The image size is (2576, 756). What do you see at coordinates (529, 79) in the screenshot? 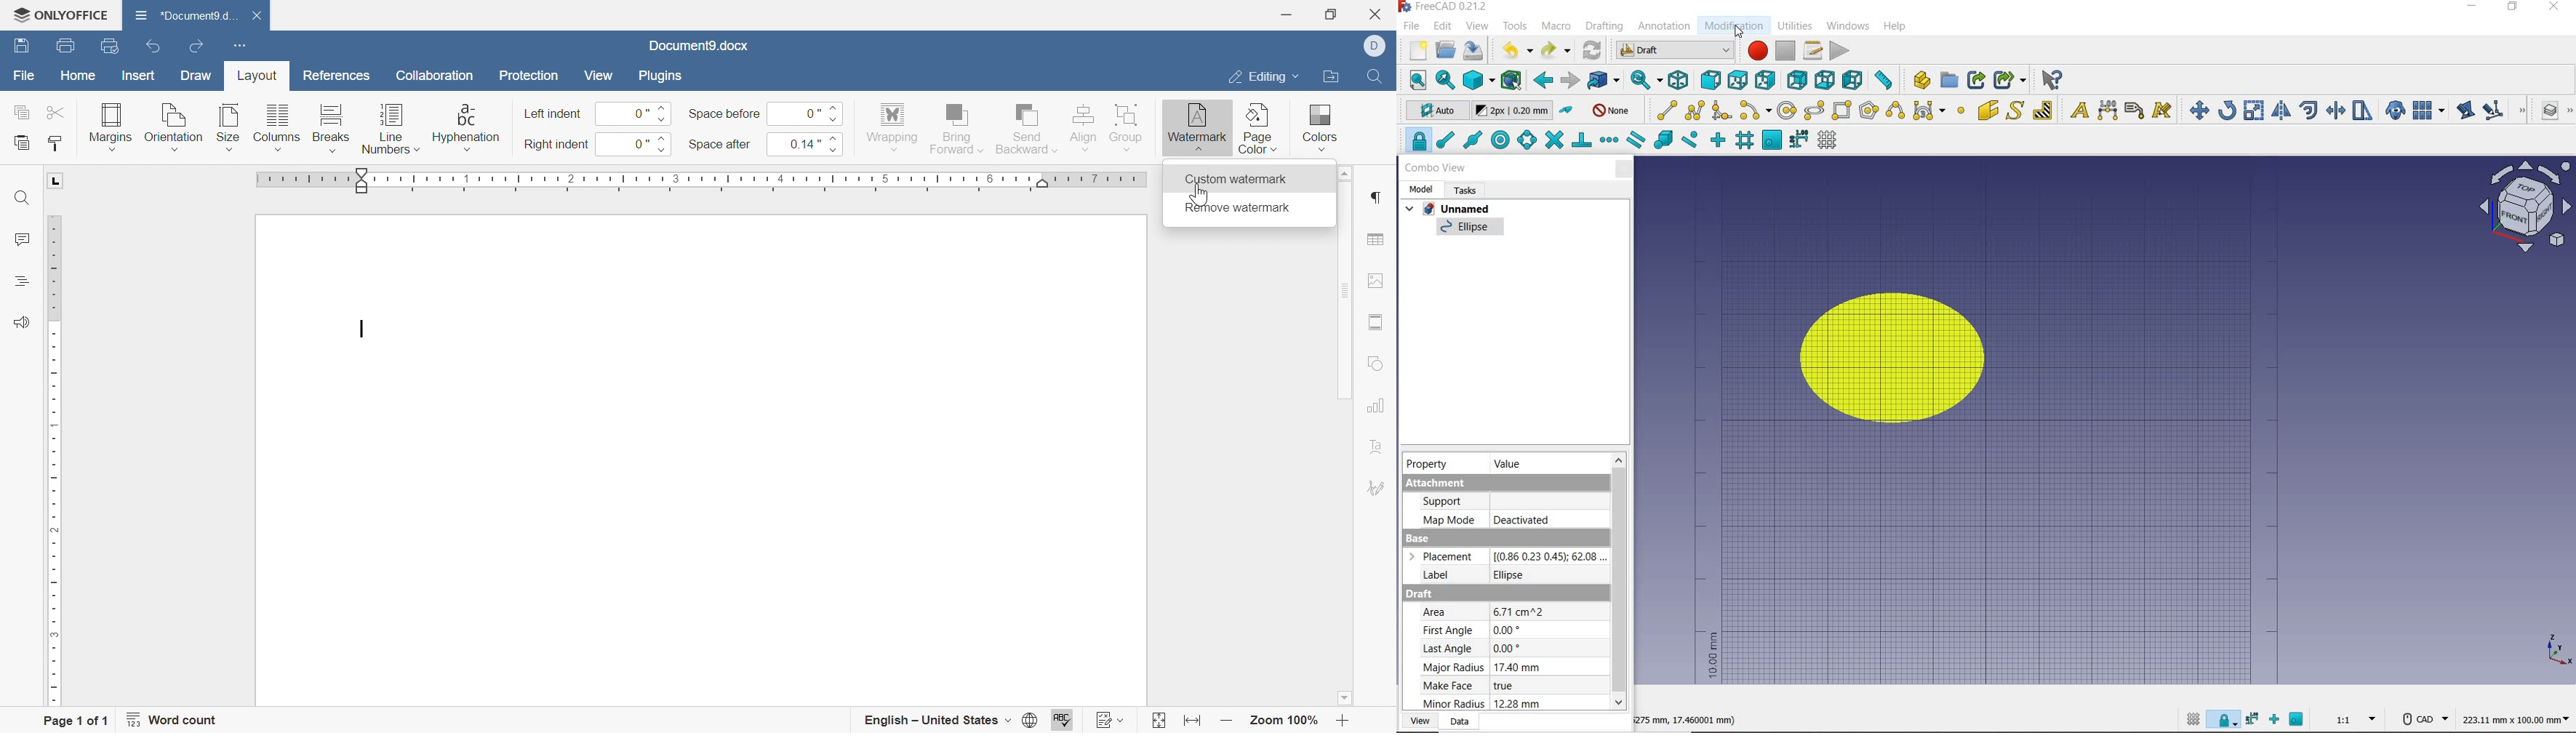
I see `protection` at bounding box center [529, 79].